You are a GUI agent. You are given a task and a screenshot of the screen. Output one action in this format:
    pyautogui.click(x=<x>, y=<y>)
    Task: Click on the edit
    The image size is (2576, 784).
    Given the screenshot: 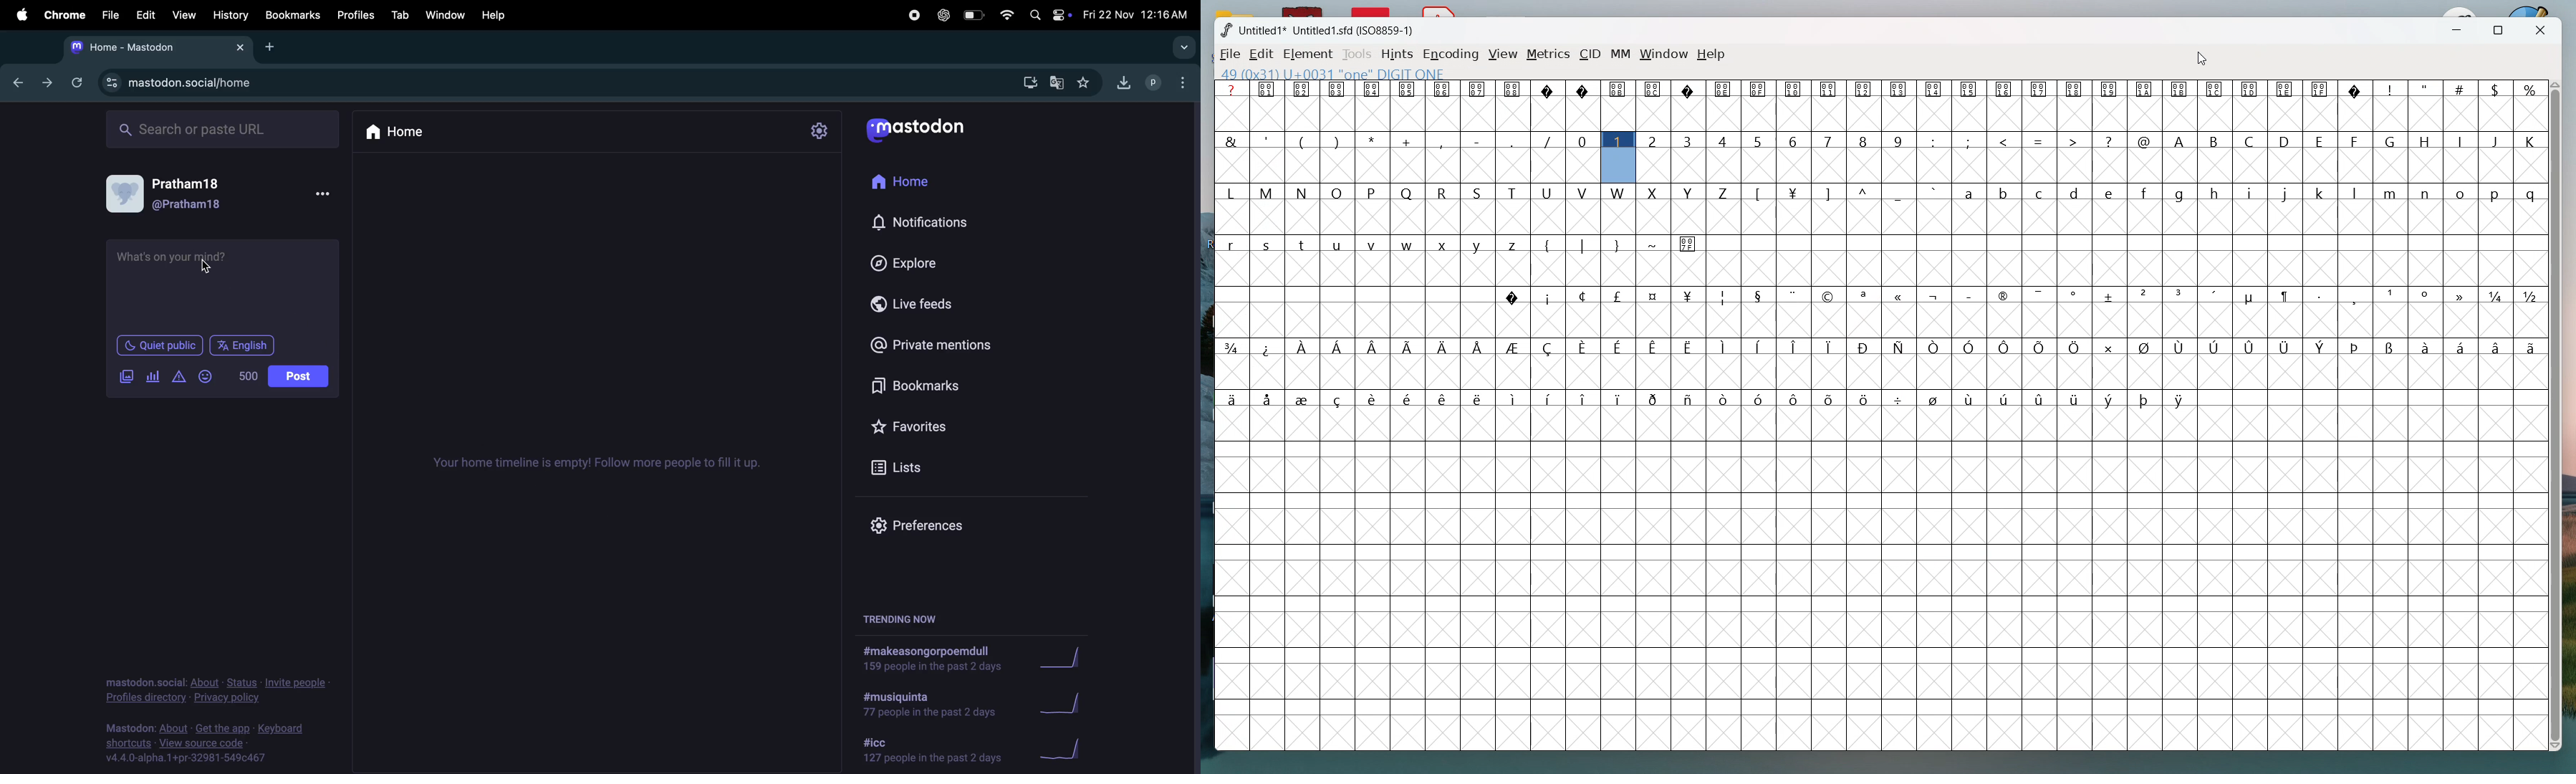 What is the action you would take?
    pyautogui.click(x=1261, y=55)
    